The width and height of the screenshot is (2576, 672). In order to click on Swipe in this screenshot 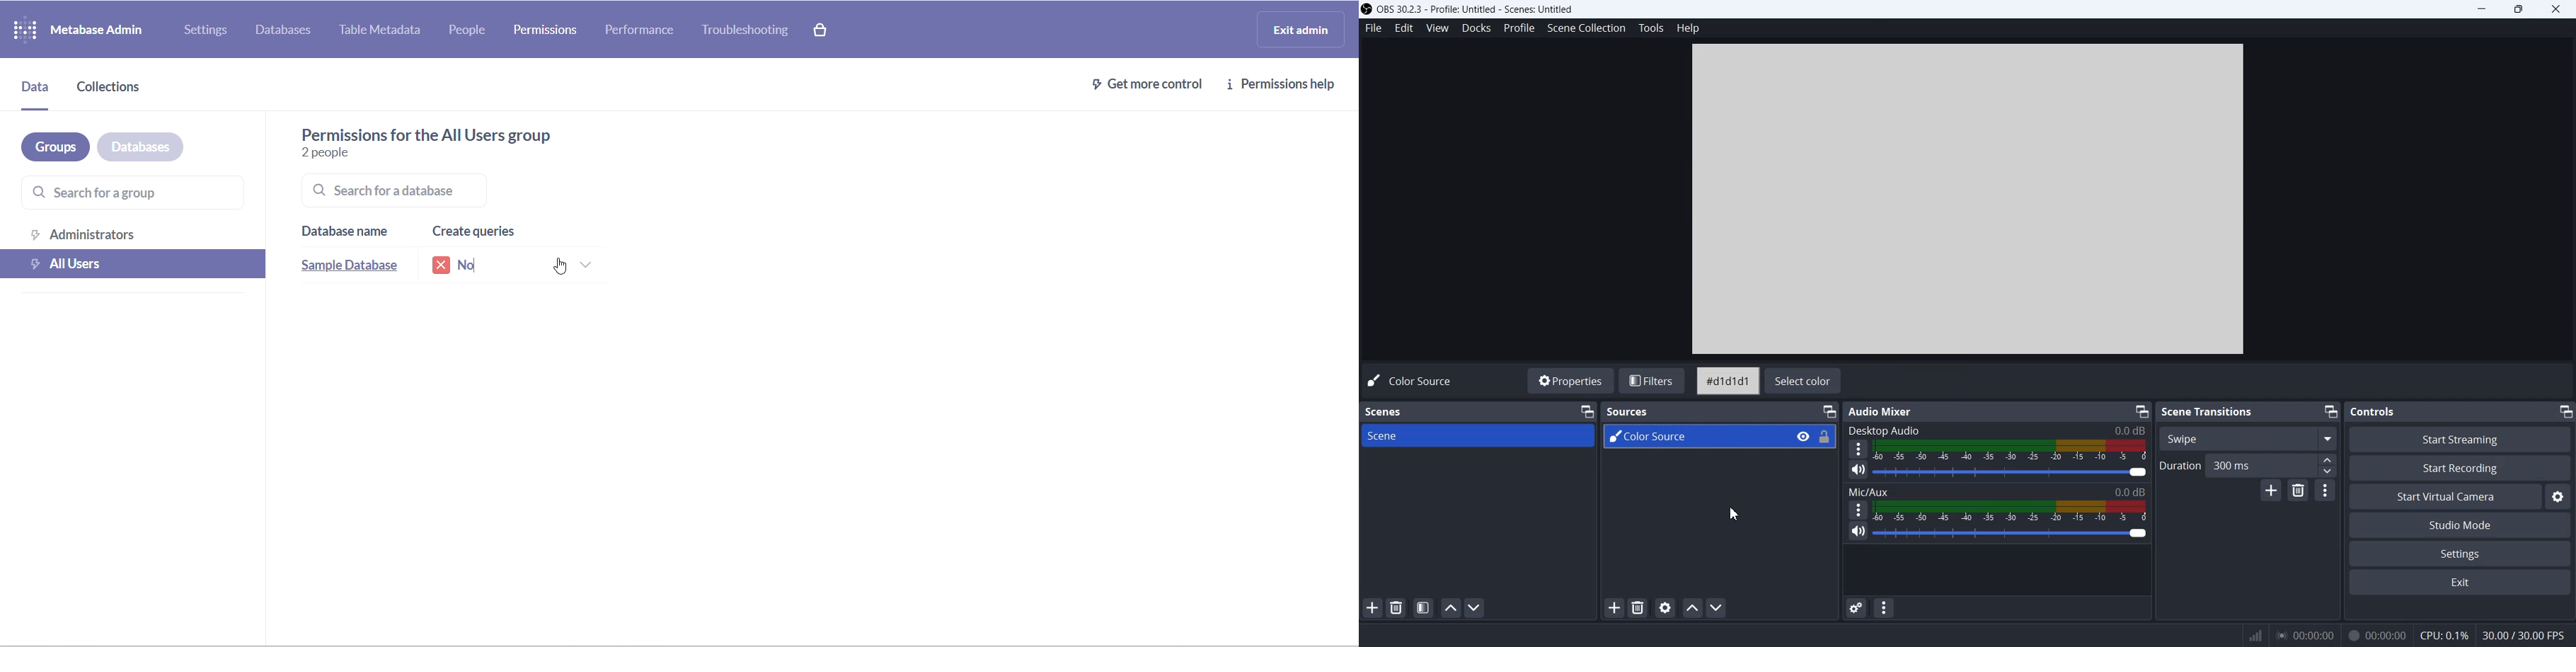, I will do `click(2248, 438)`.